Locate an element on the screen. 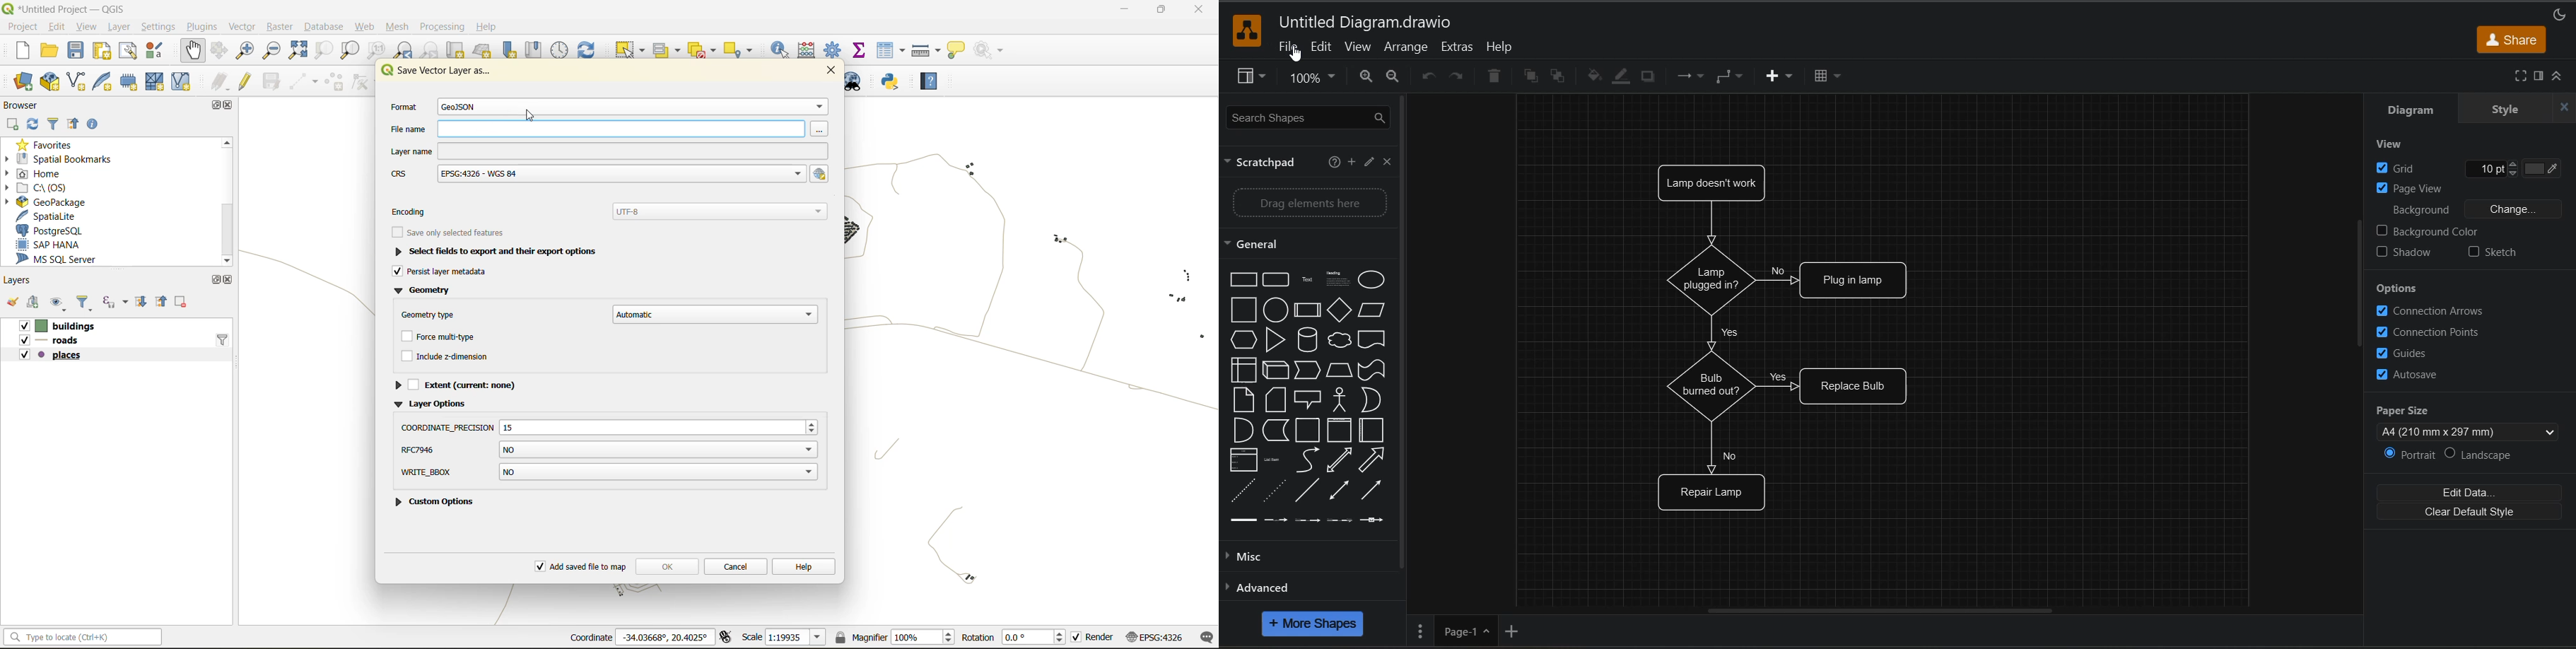 This screenshot has height=672, width=2576. add is located at coordinates (1350, 161).